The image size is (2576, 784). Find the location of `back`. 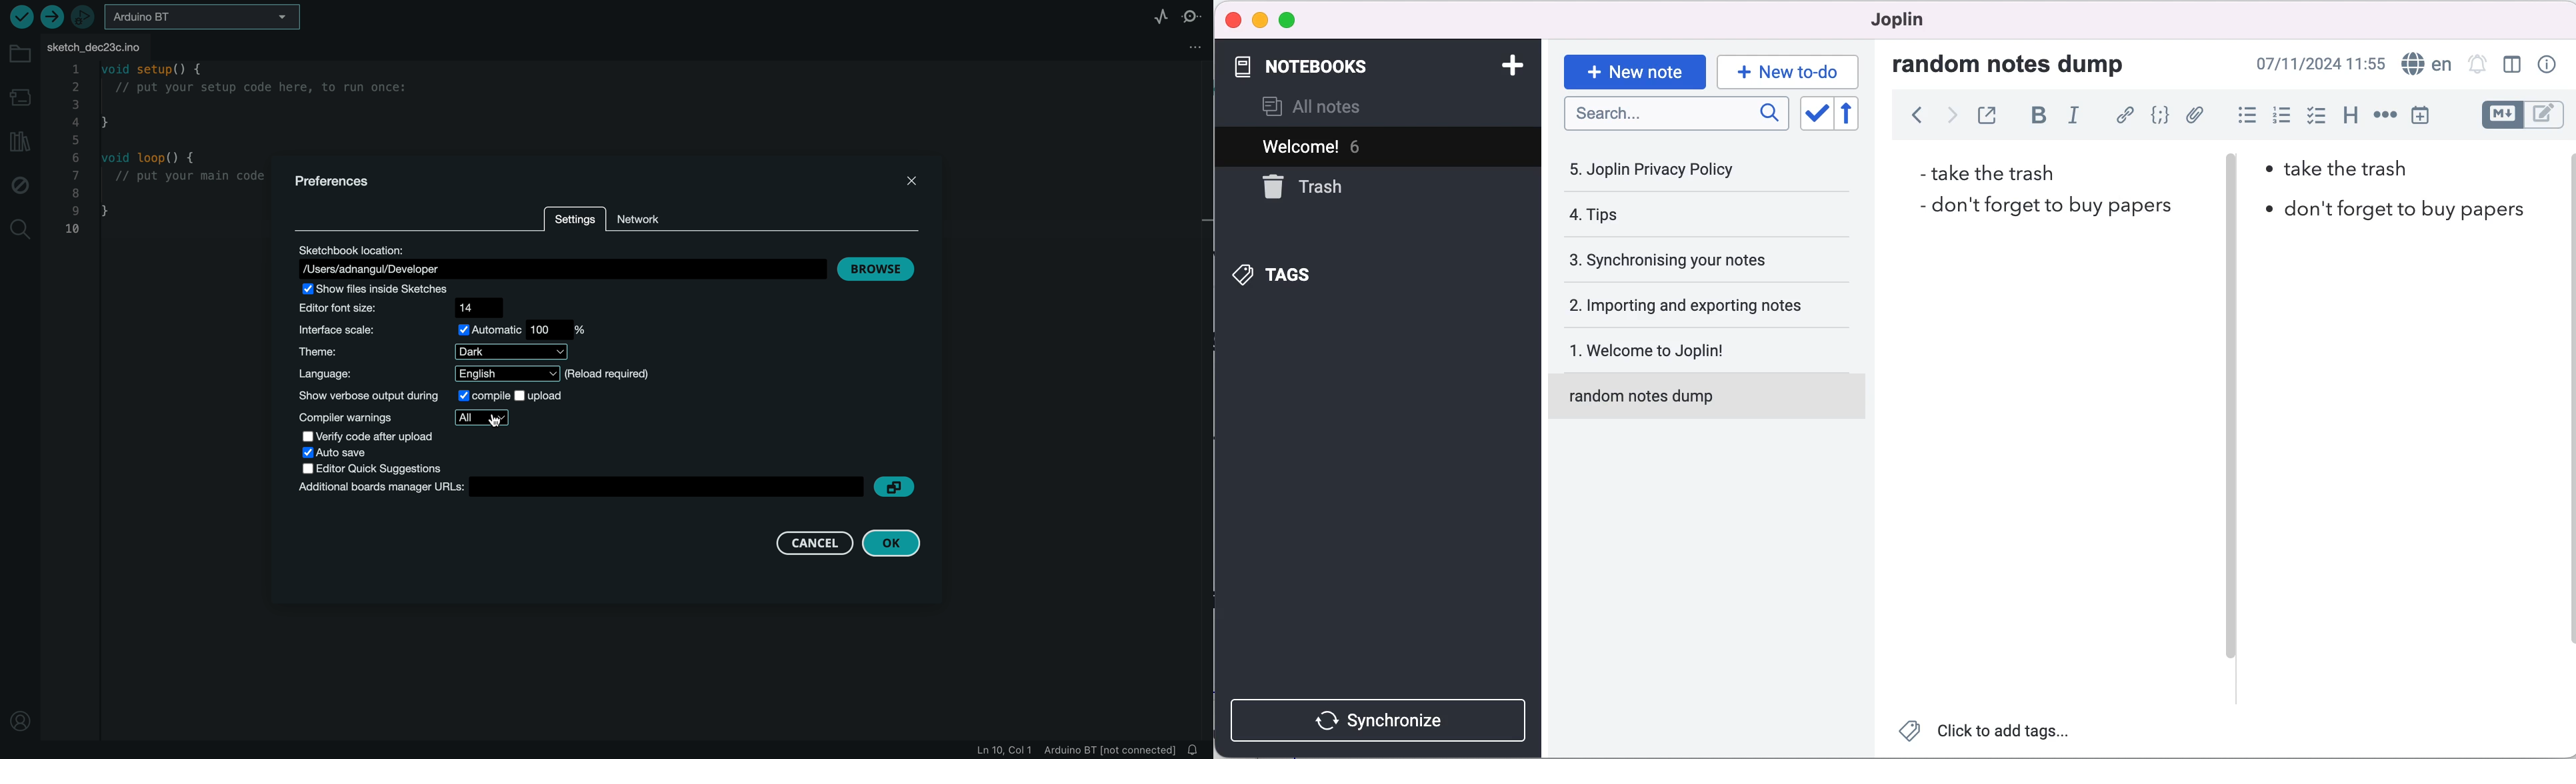

back is located at coordinates (1910, 119).